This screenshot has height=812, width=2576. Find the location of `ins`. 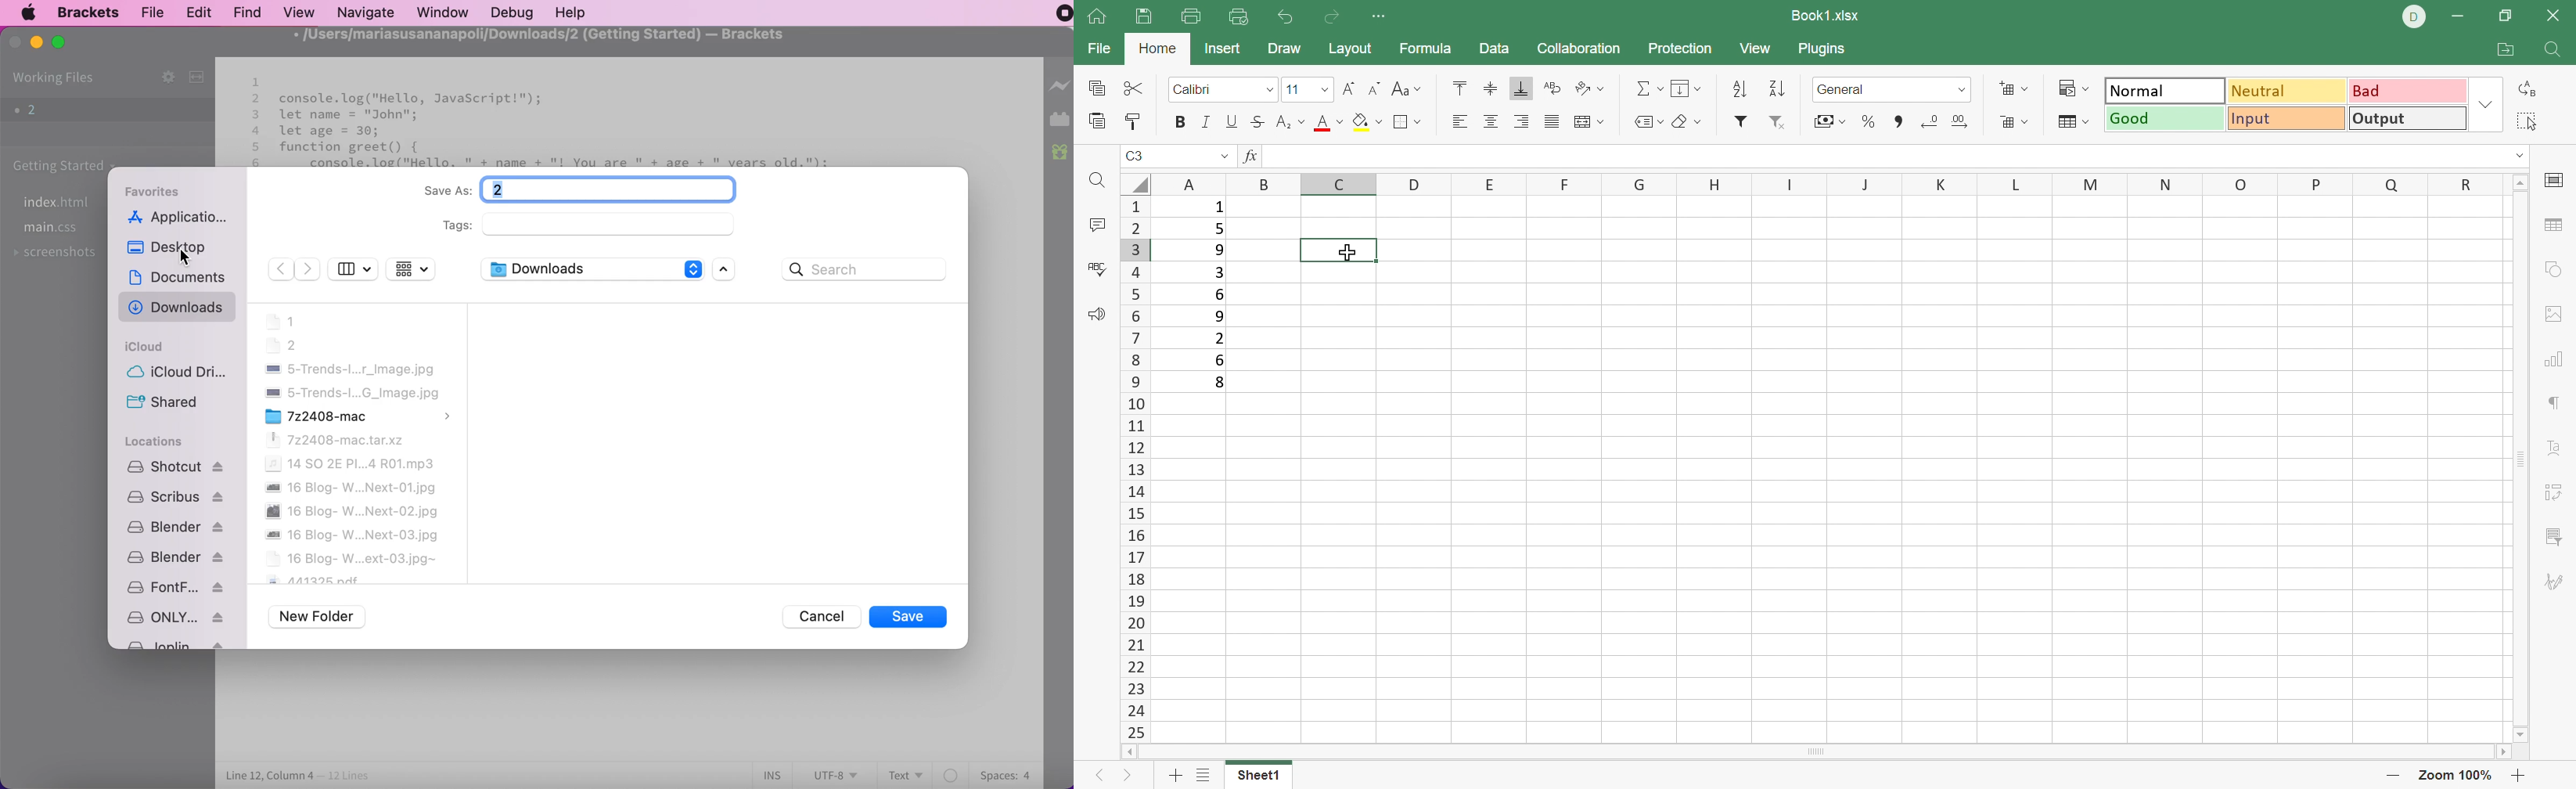

ins is located at coordinates (774, 776).